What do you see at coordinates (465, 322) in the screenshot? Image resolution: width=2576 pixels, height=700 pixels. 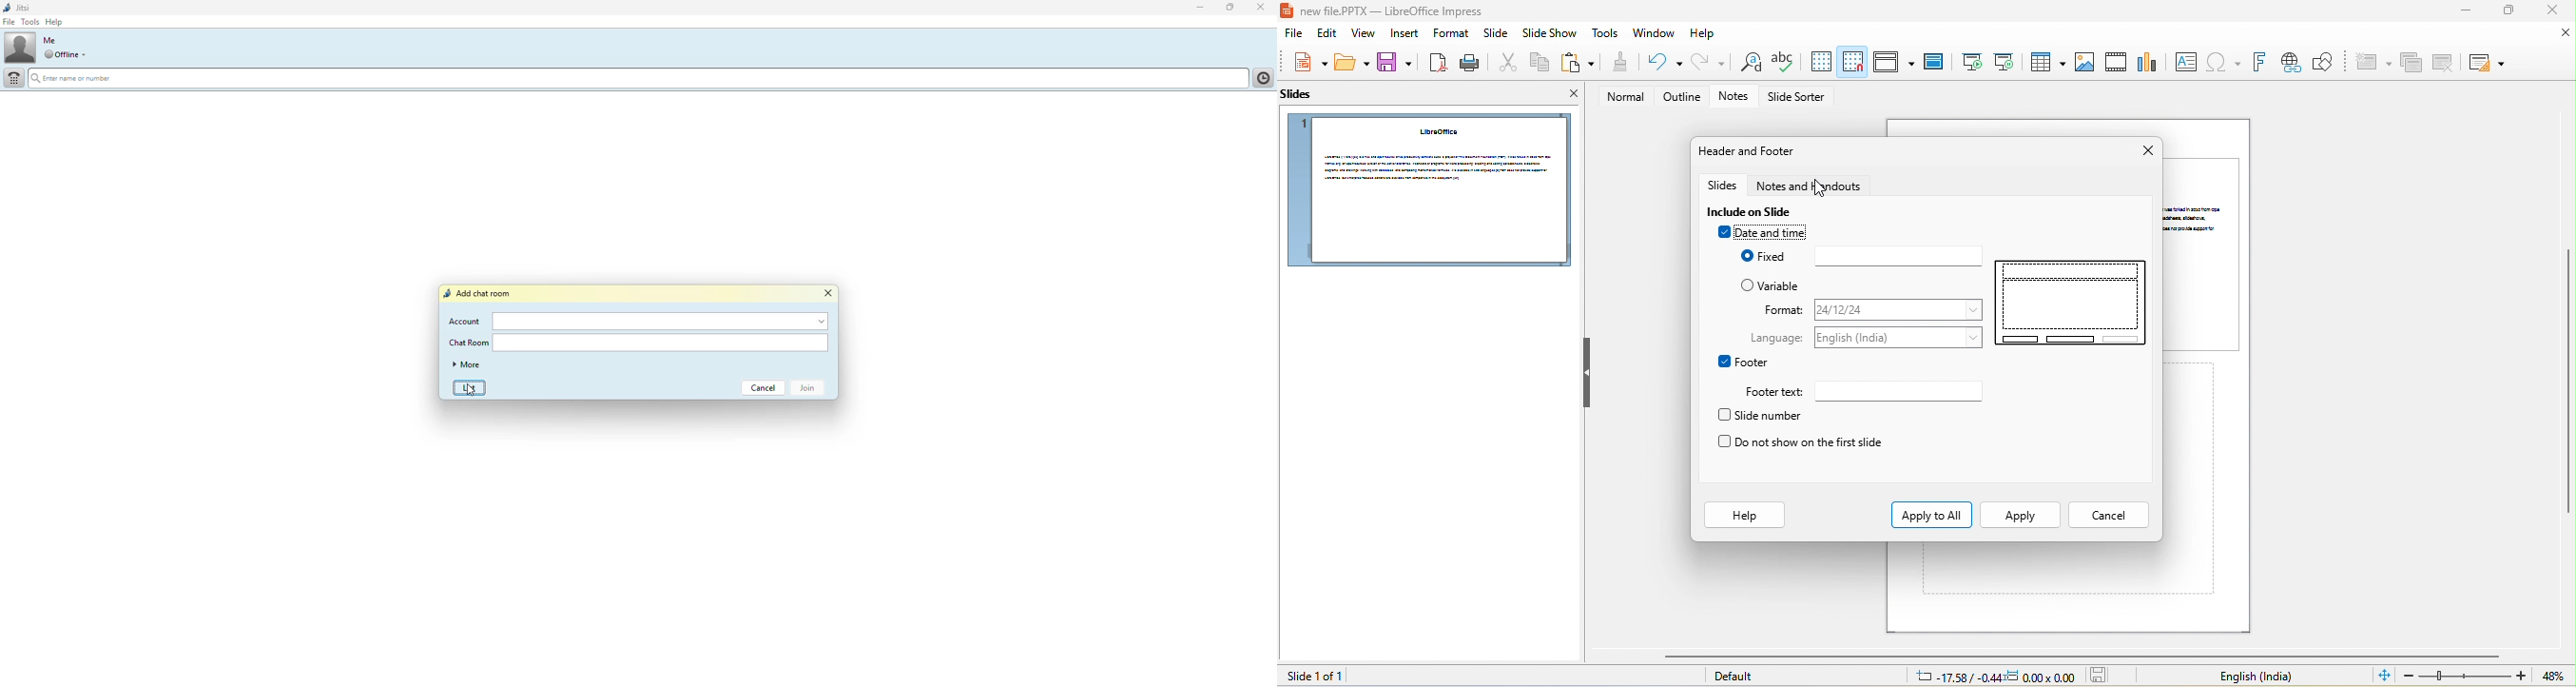 I see `account` at bounding box center [465, 322].